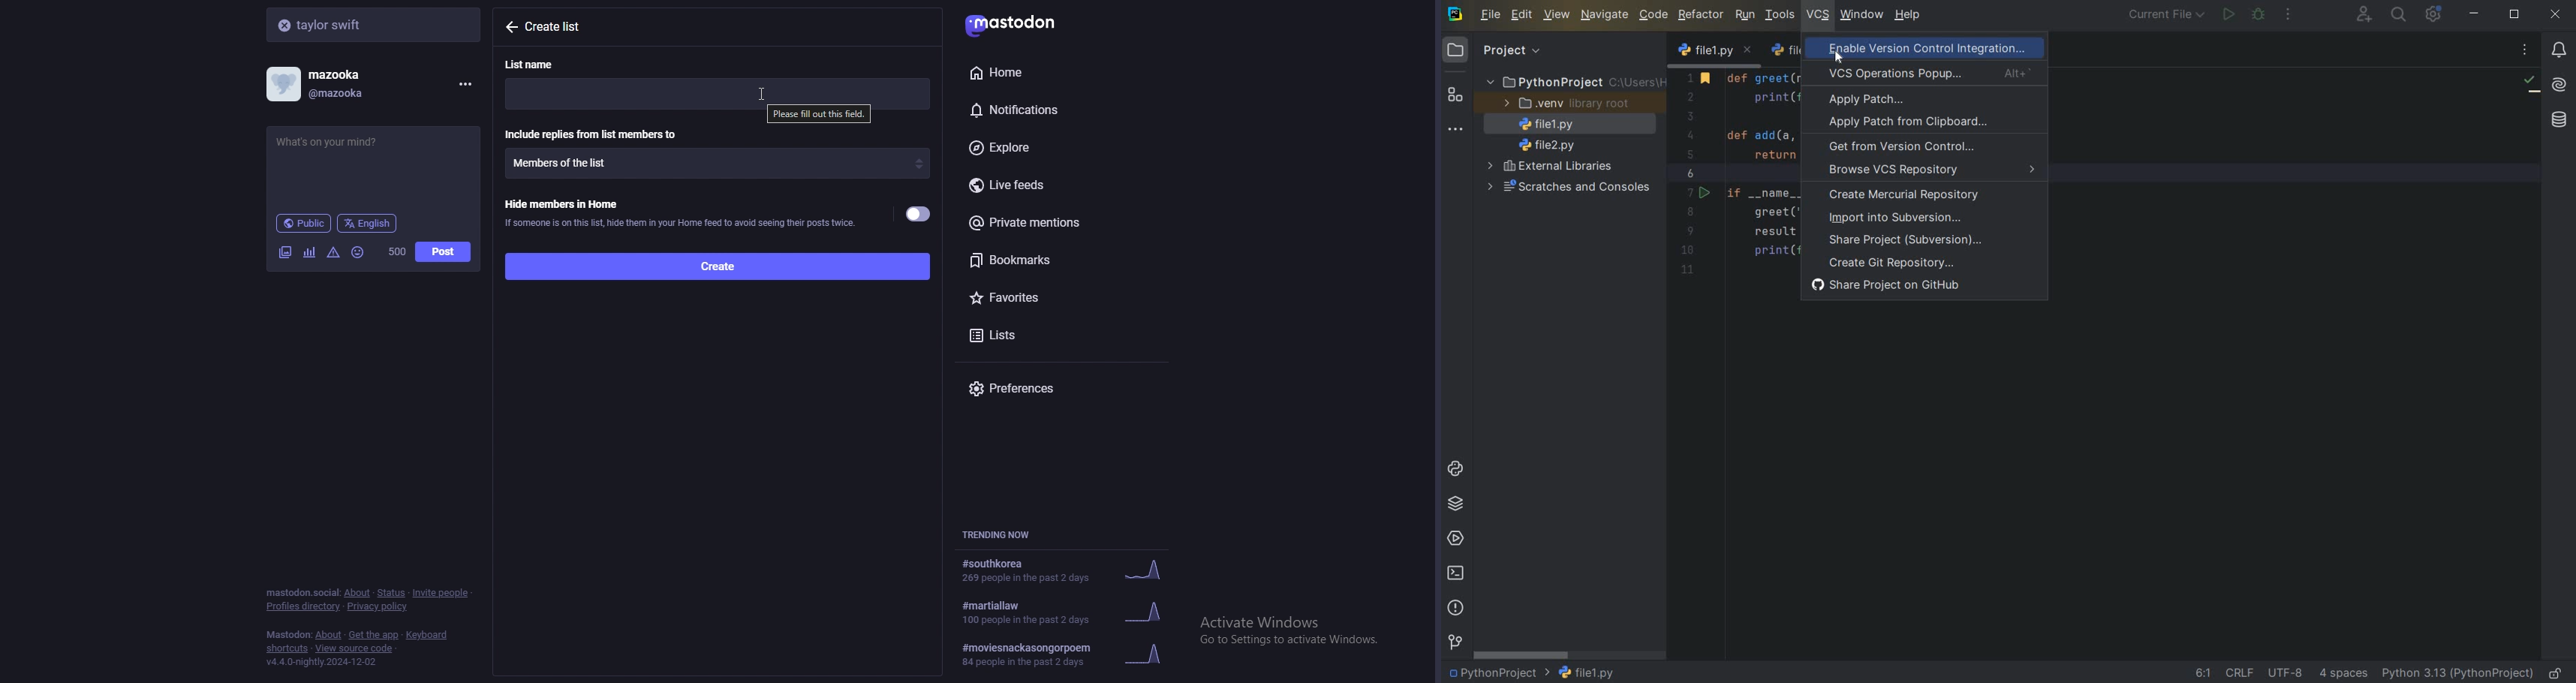  Describe the element at coordinates (320, 662) in the screenshot. I see `version` at that location.